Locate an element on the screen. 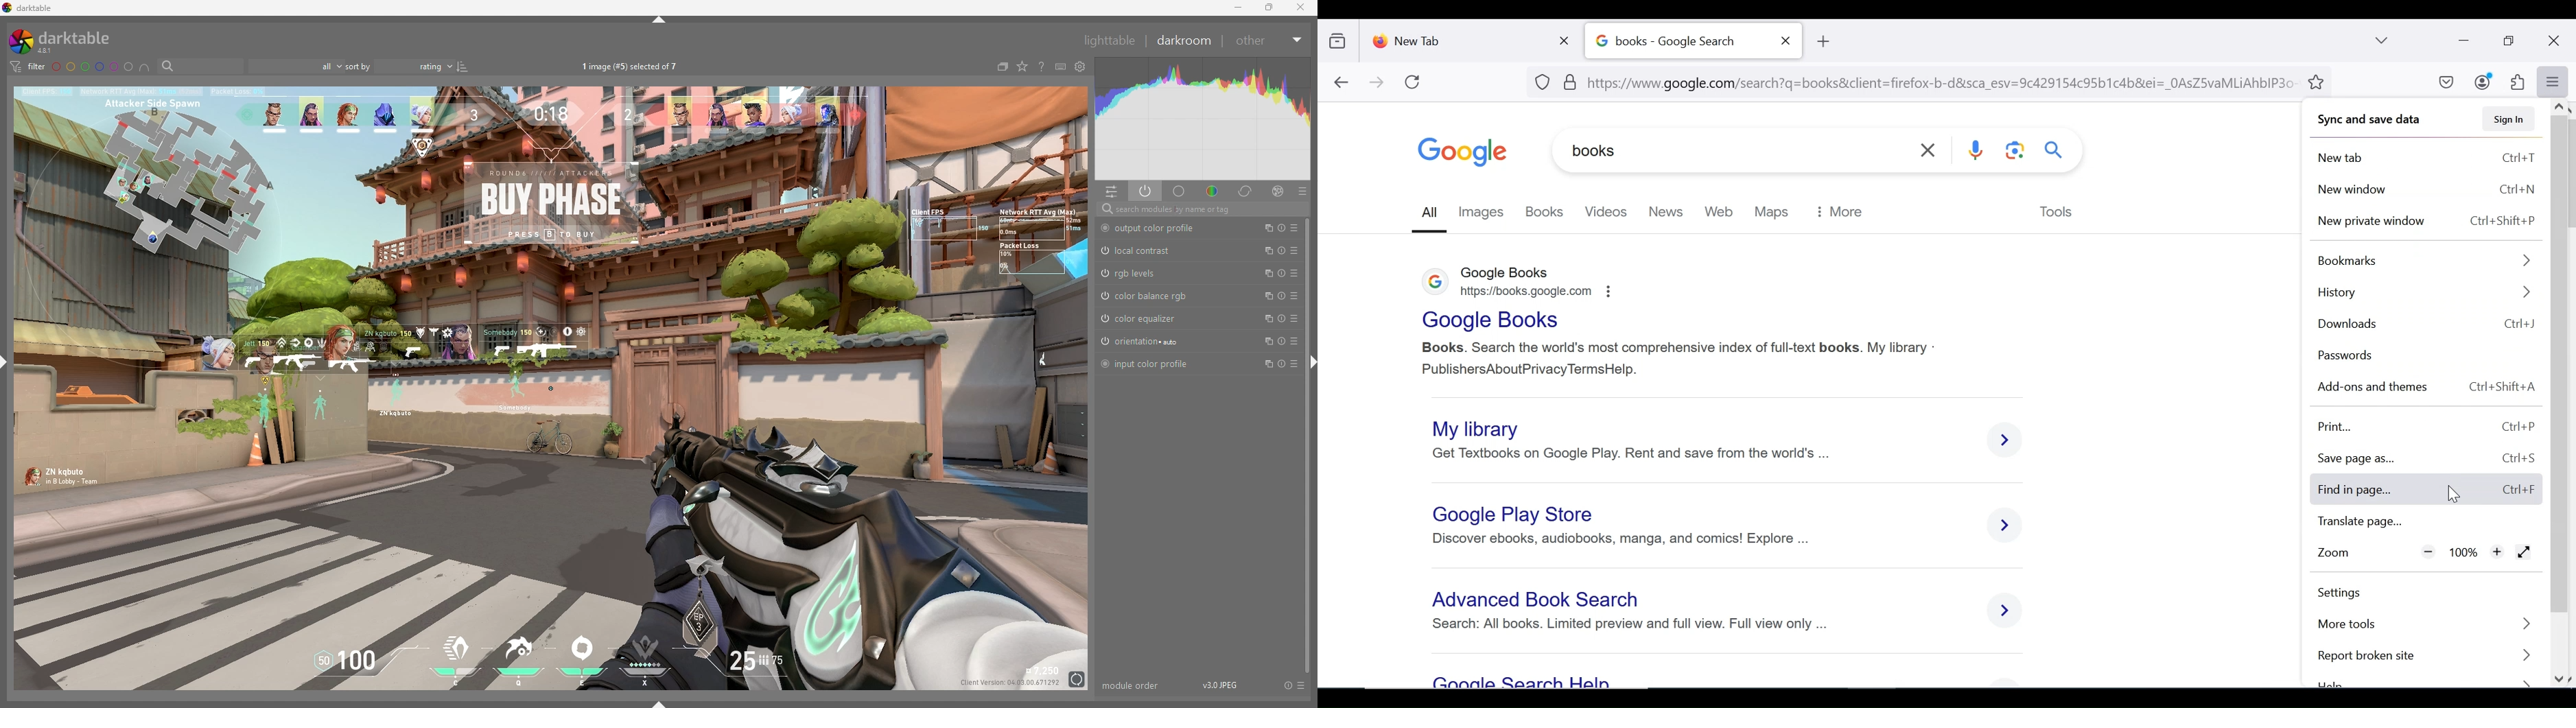 This screenshot has width=2576, height=728. more tools is located at coordinates (2424, 625).